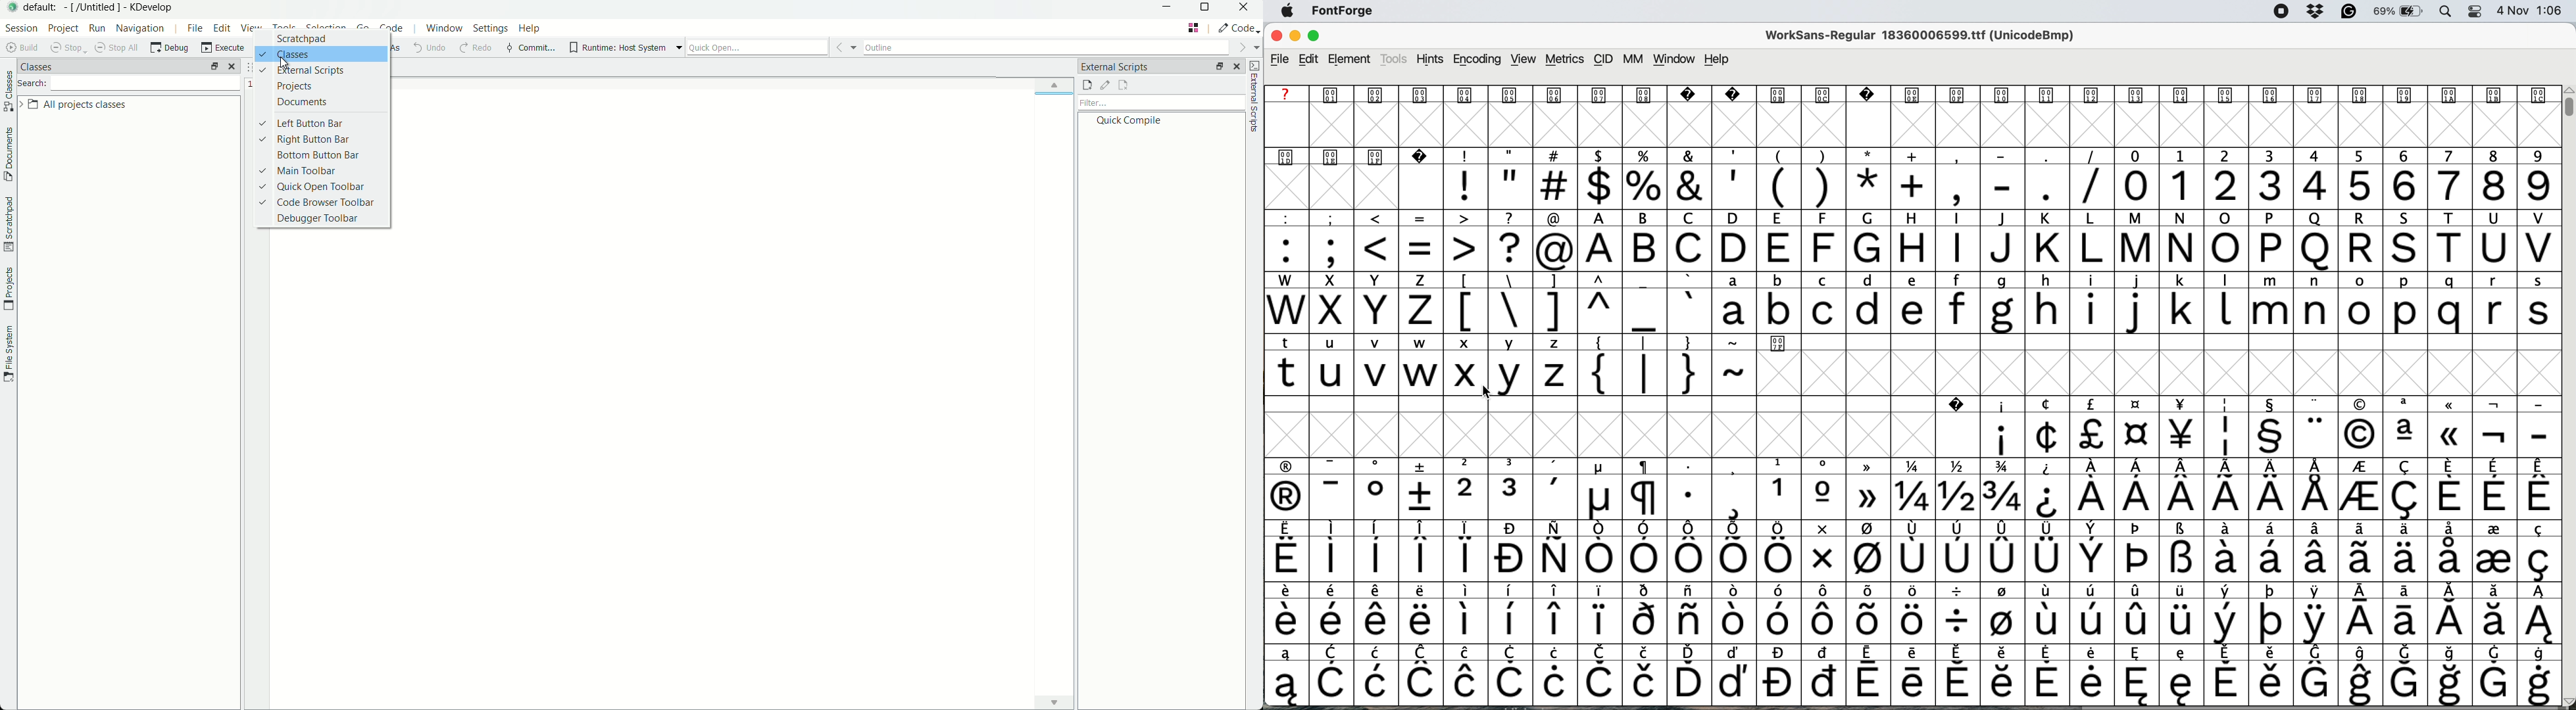 This screenshot has height=728, width=2576. What do you see at coordinates (316, 139) in the screenshot?
I see `right button bar` at bounding box center [316, 139].